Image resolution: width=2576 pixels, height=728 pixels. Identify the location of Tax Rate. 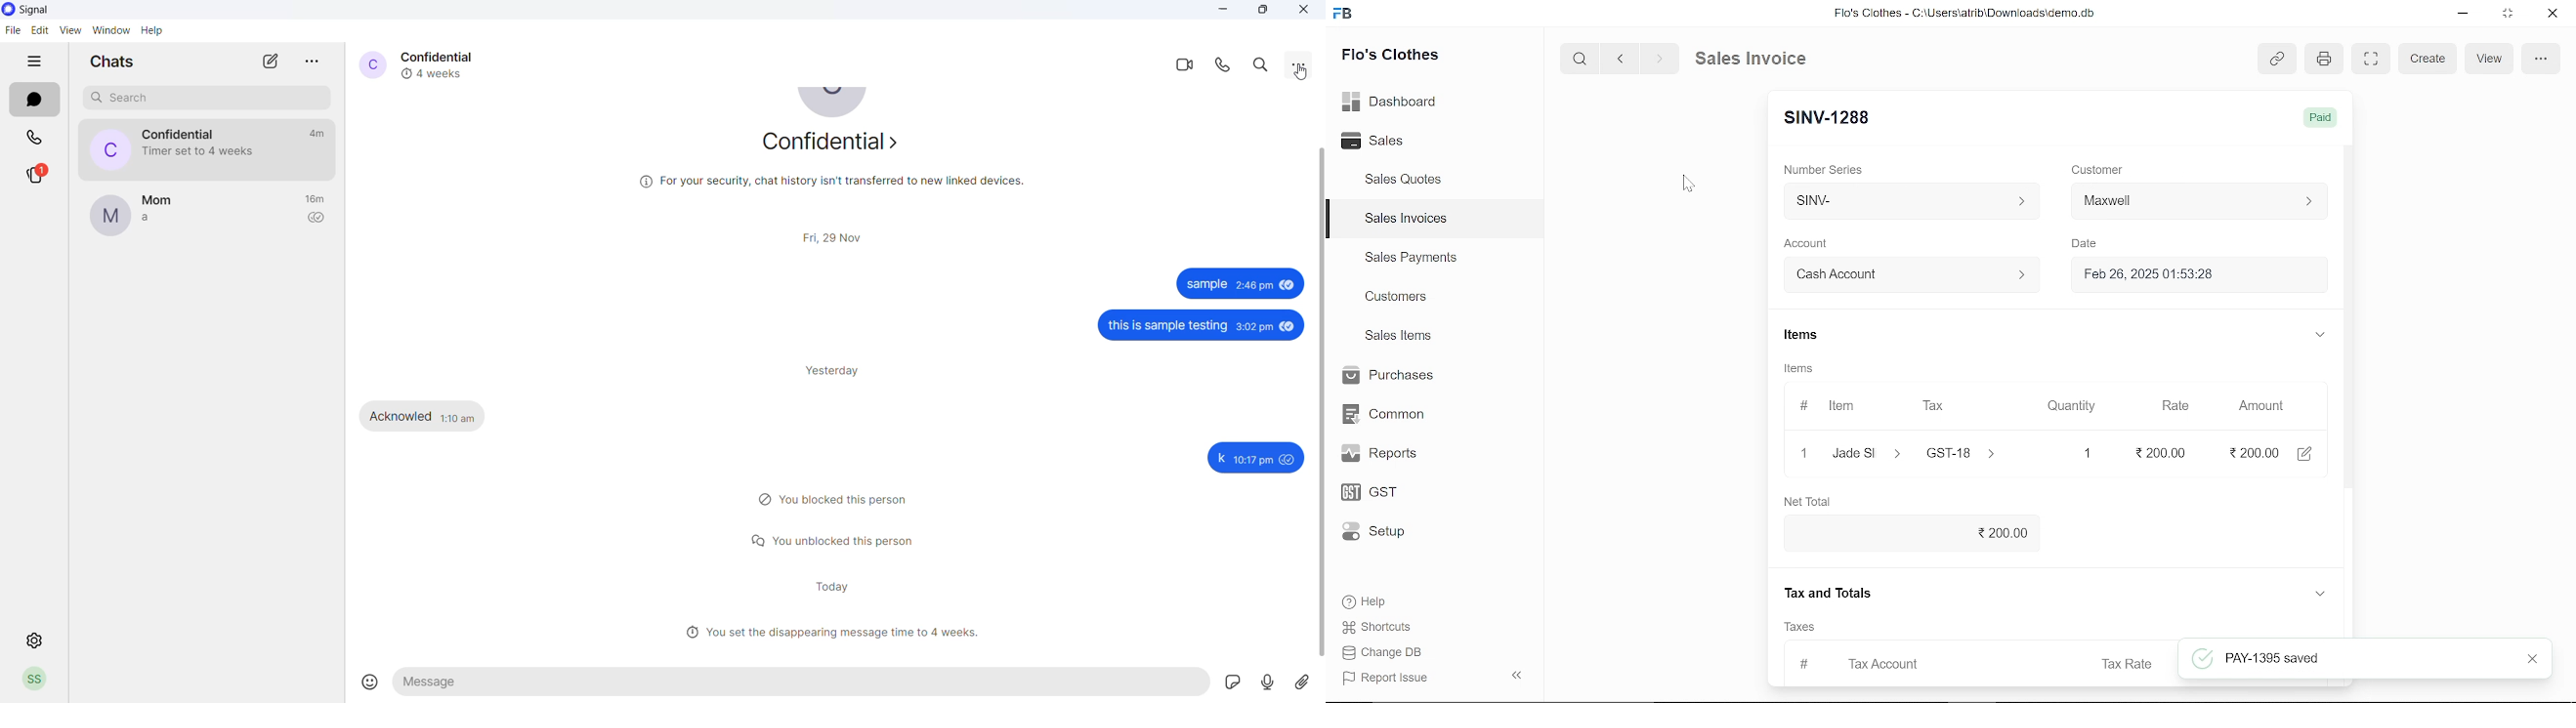
(2130, 663).